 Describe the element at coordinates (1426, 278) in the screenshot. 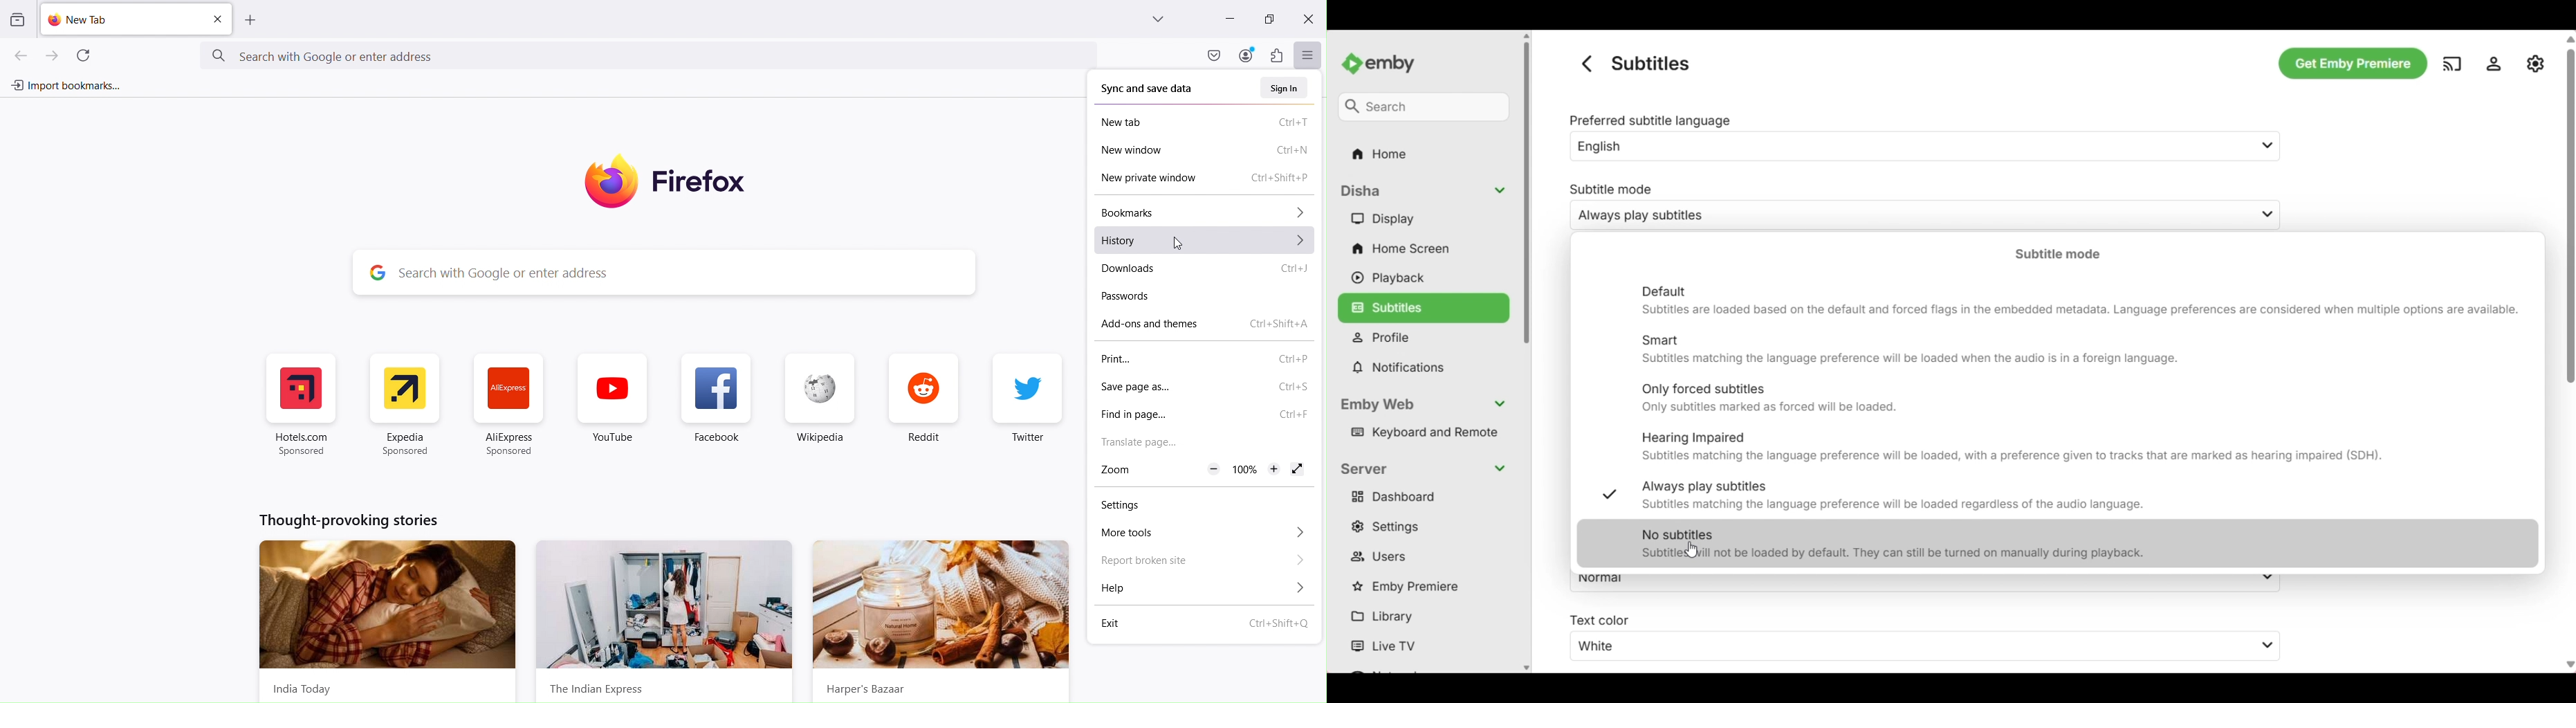

I see `Playback` at that location.